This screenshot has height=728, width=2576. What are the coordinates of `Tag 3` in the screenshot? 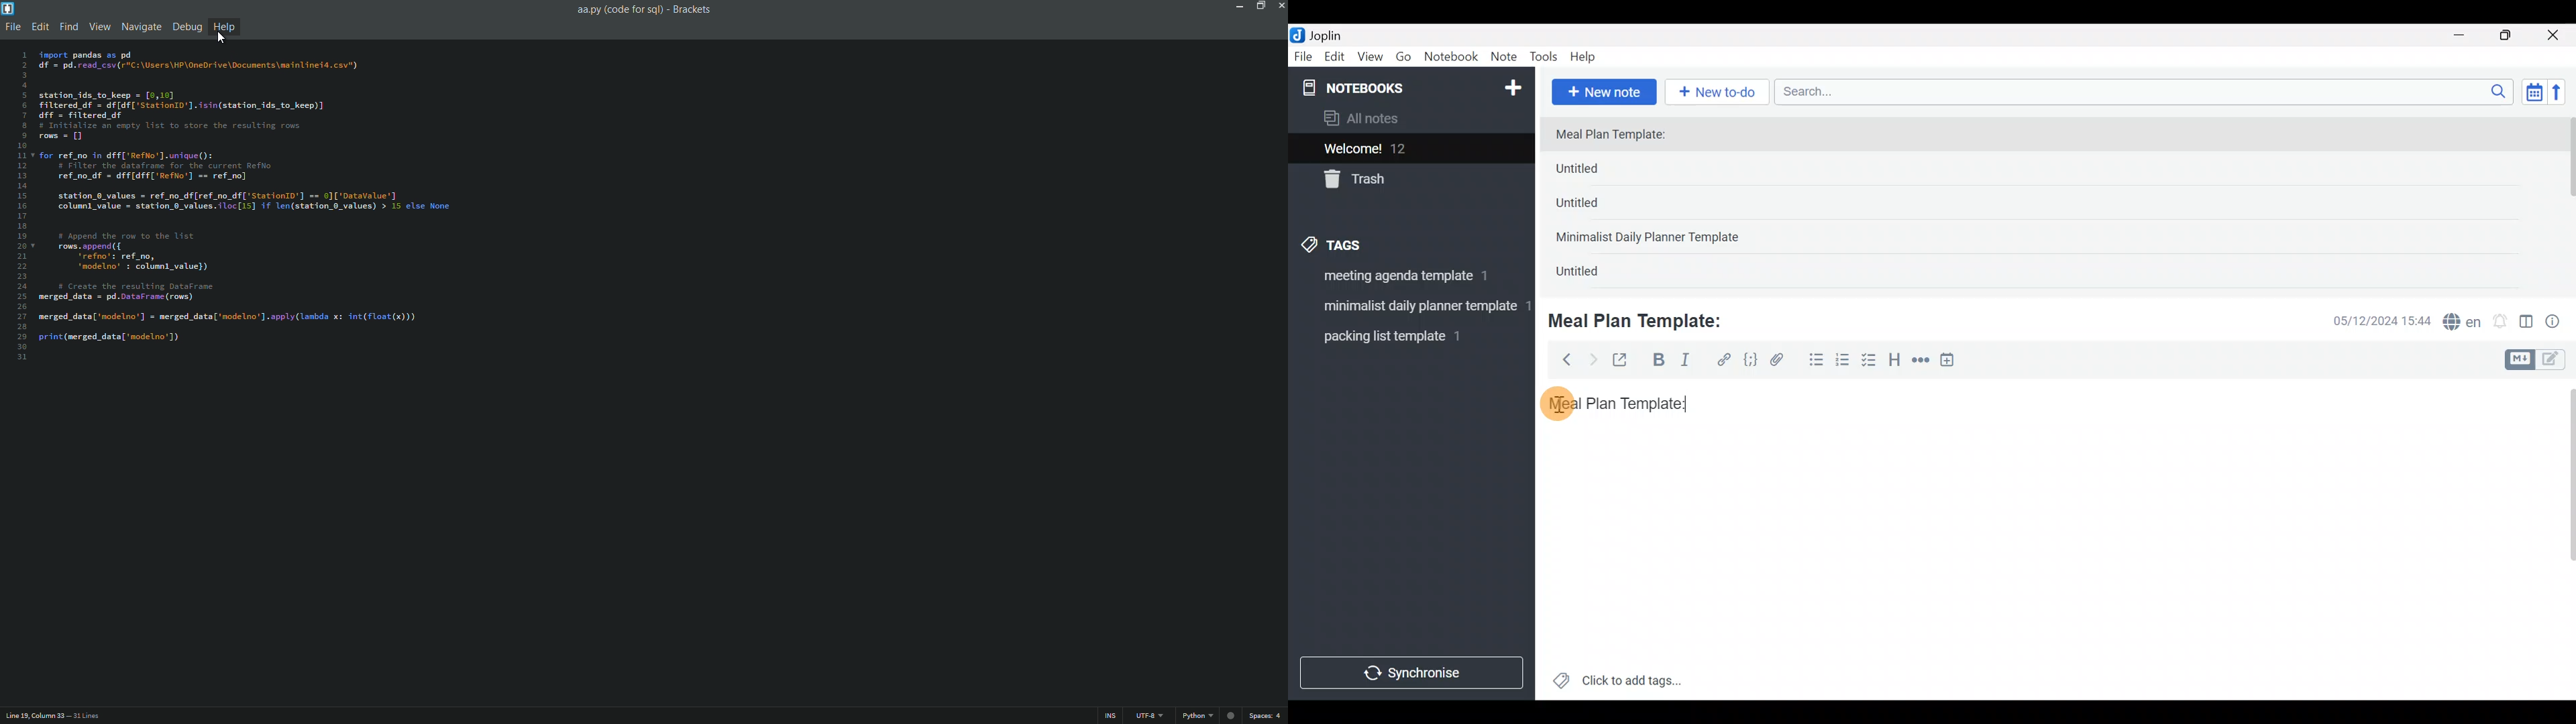 It's located at (1407, 336).